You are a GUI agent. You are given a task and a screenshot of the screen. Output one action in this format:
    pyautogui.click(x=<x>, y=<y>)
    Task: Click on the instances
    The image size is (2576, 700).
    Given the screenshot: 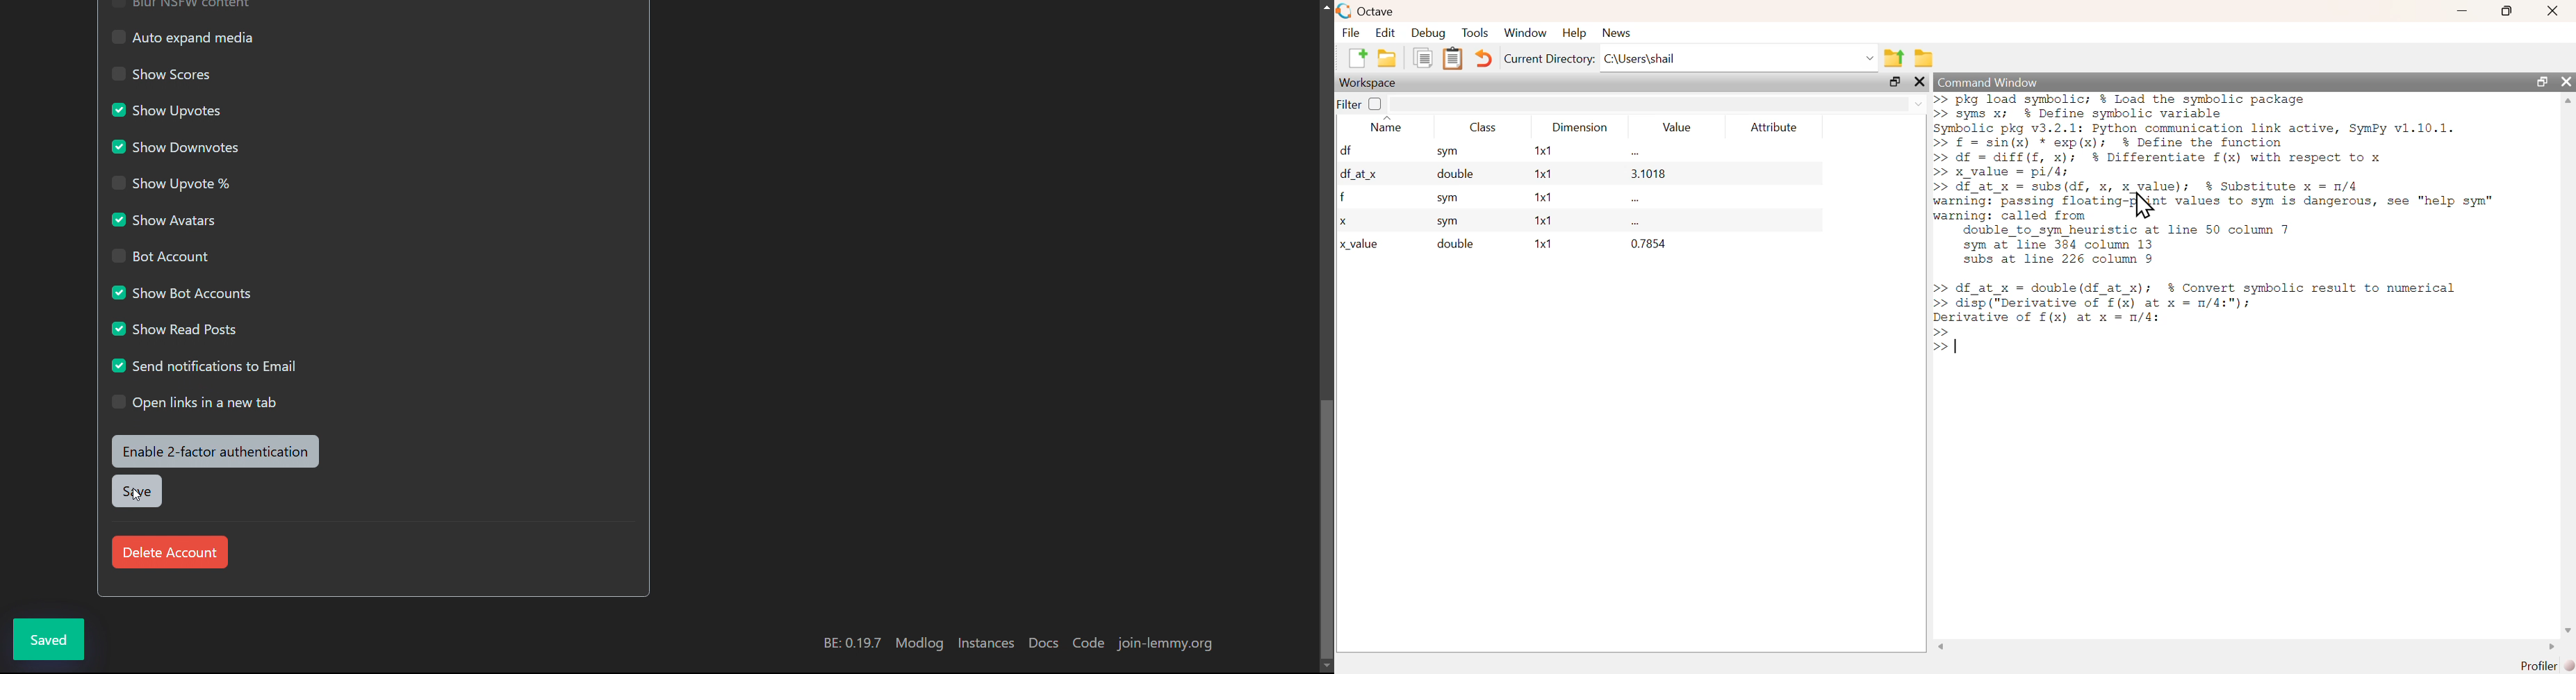 What is the action you would take?
    pyautogui.click(x=984, y=642)
    